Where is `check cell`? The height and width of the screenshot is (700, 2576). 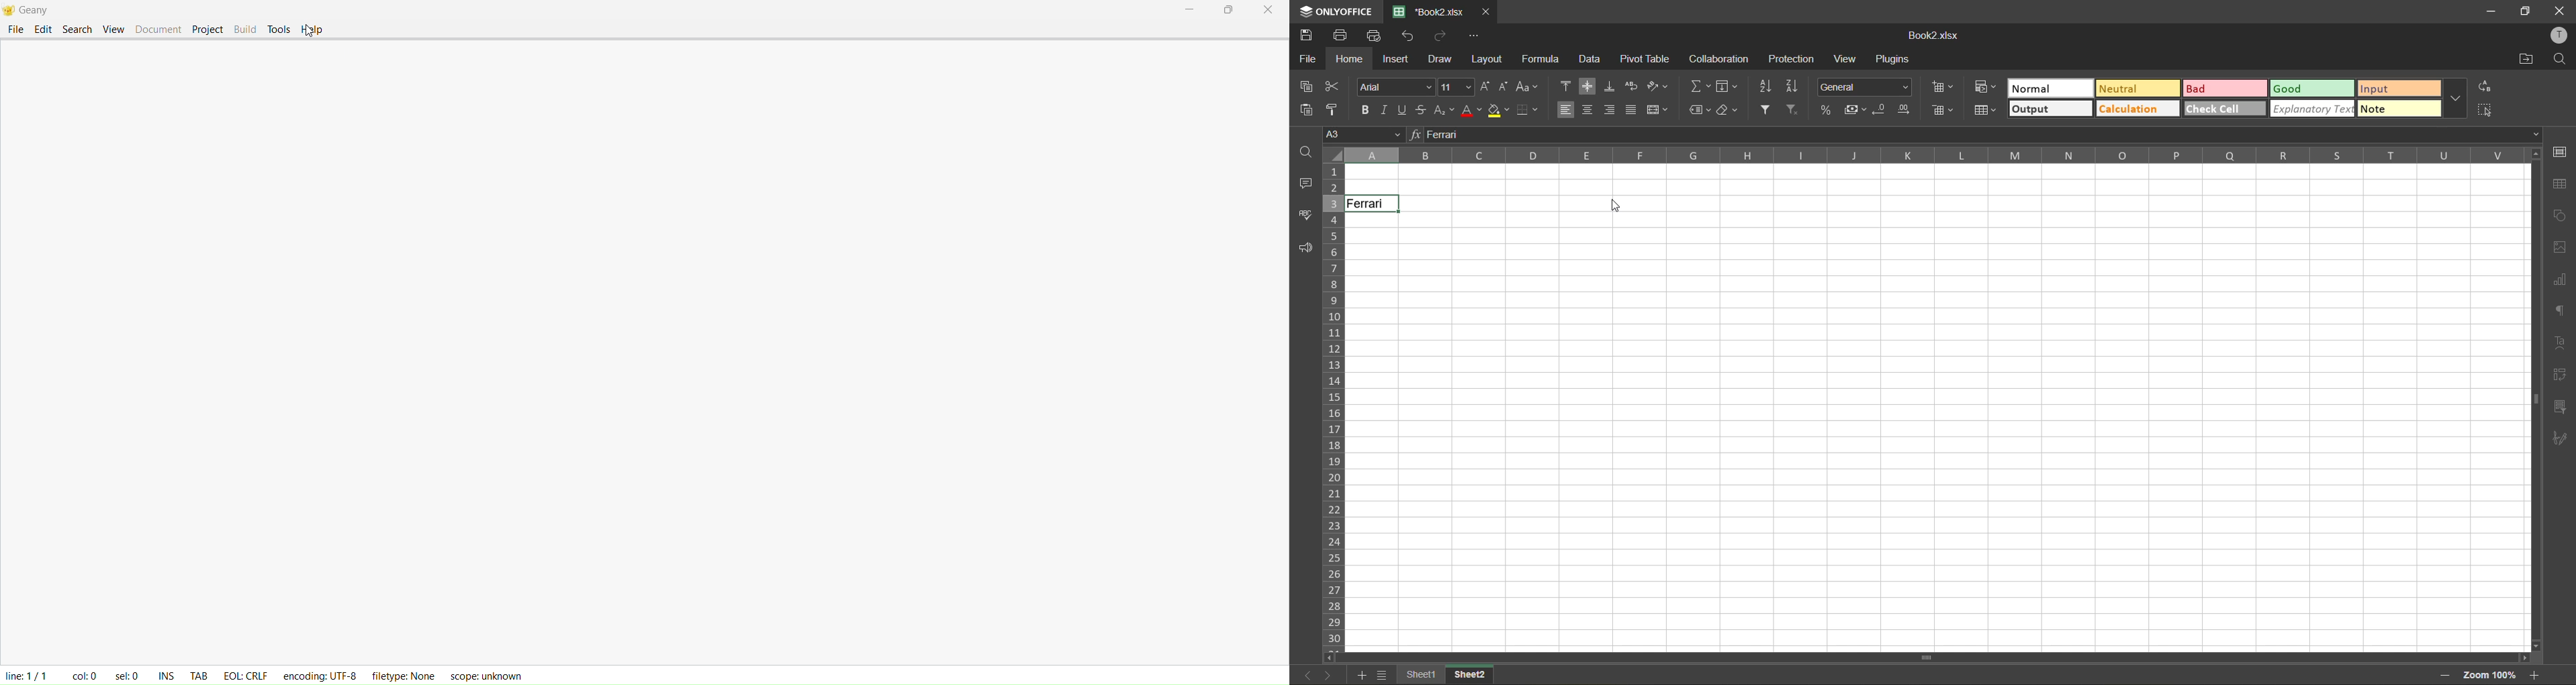
check cell is located at coordinates (2226, 110).